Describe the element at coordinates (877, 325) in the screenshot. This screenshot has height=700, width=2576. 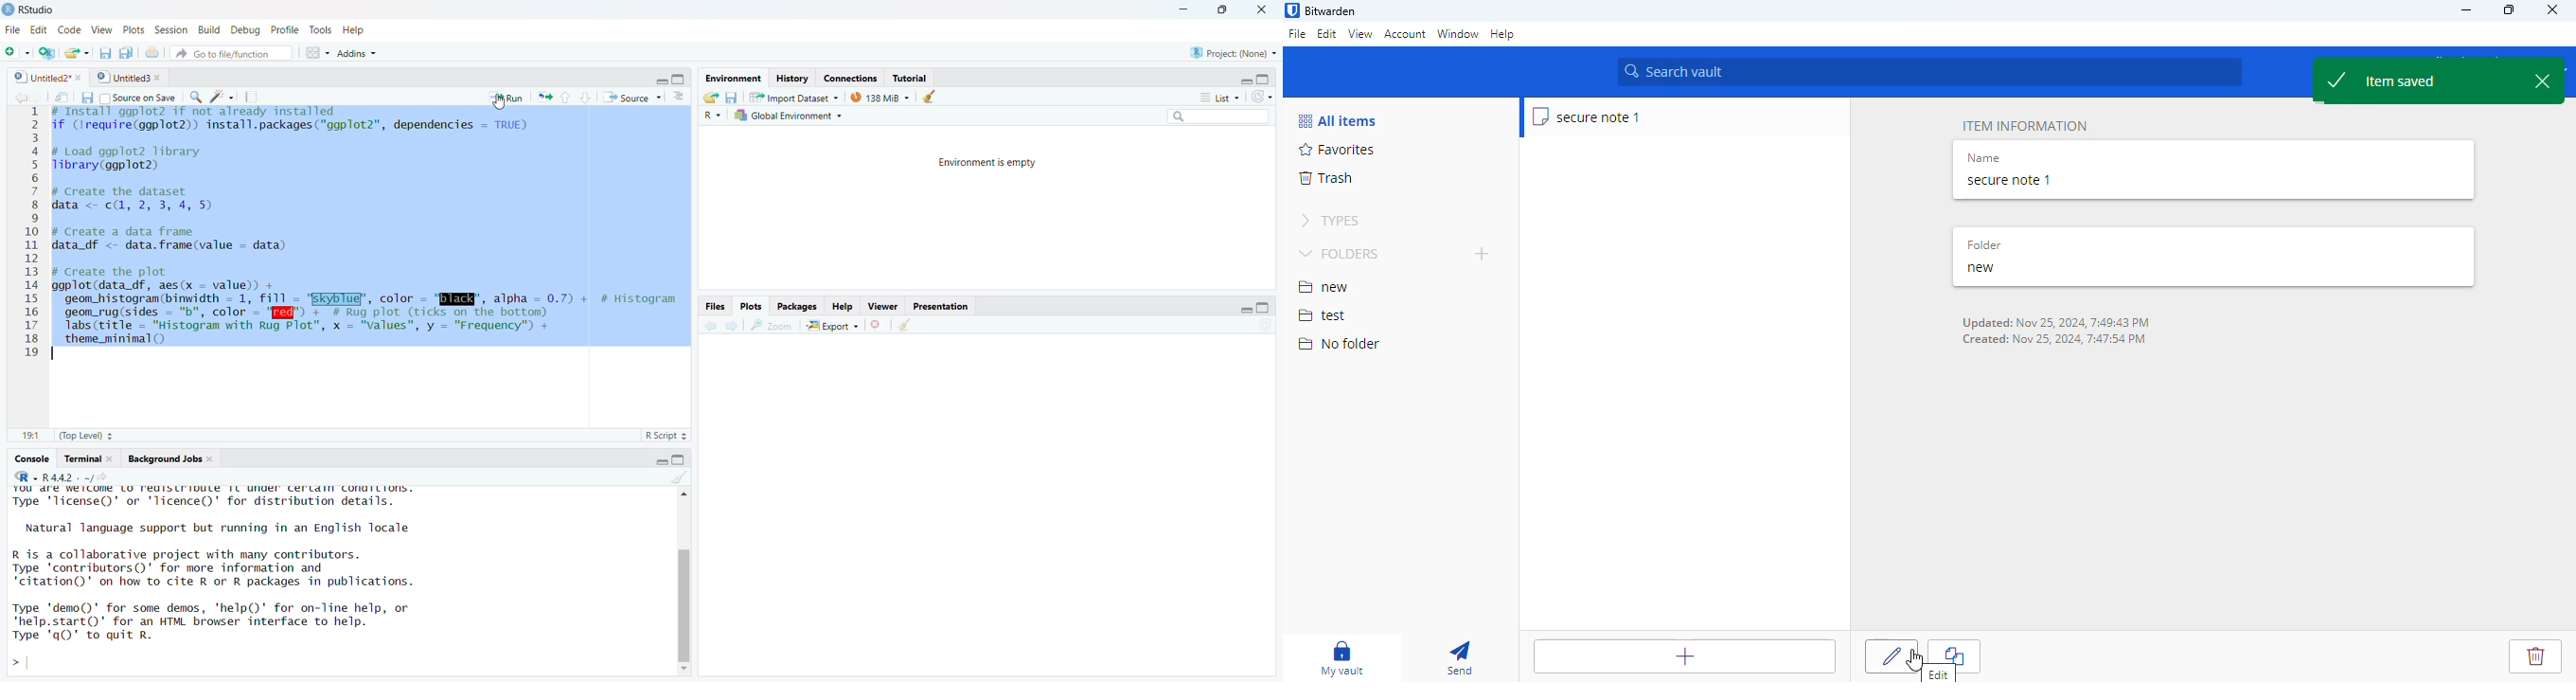
I see `Remove current viewer` at that location.